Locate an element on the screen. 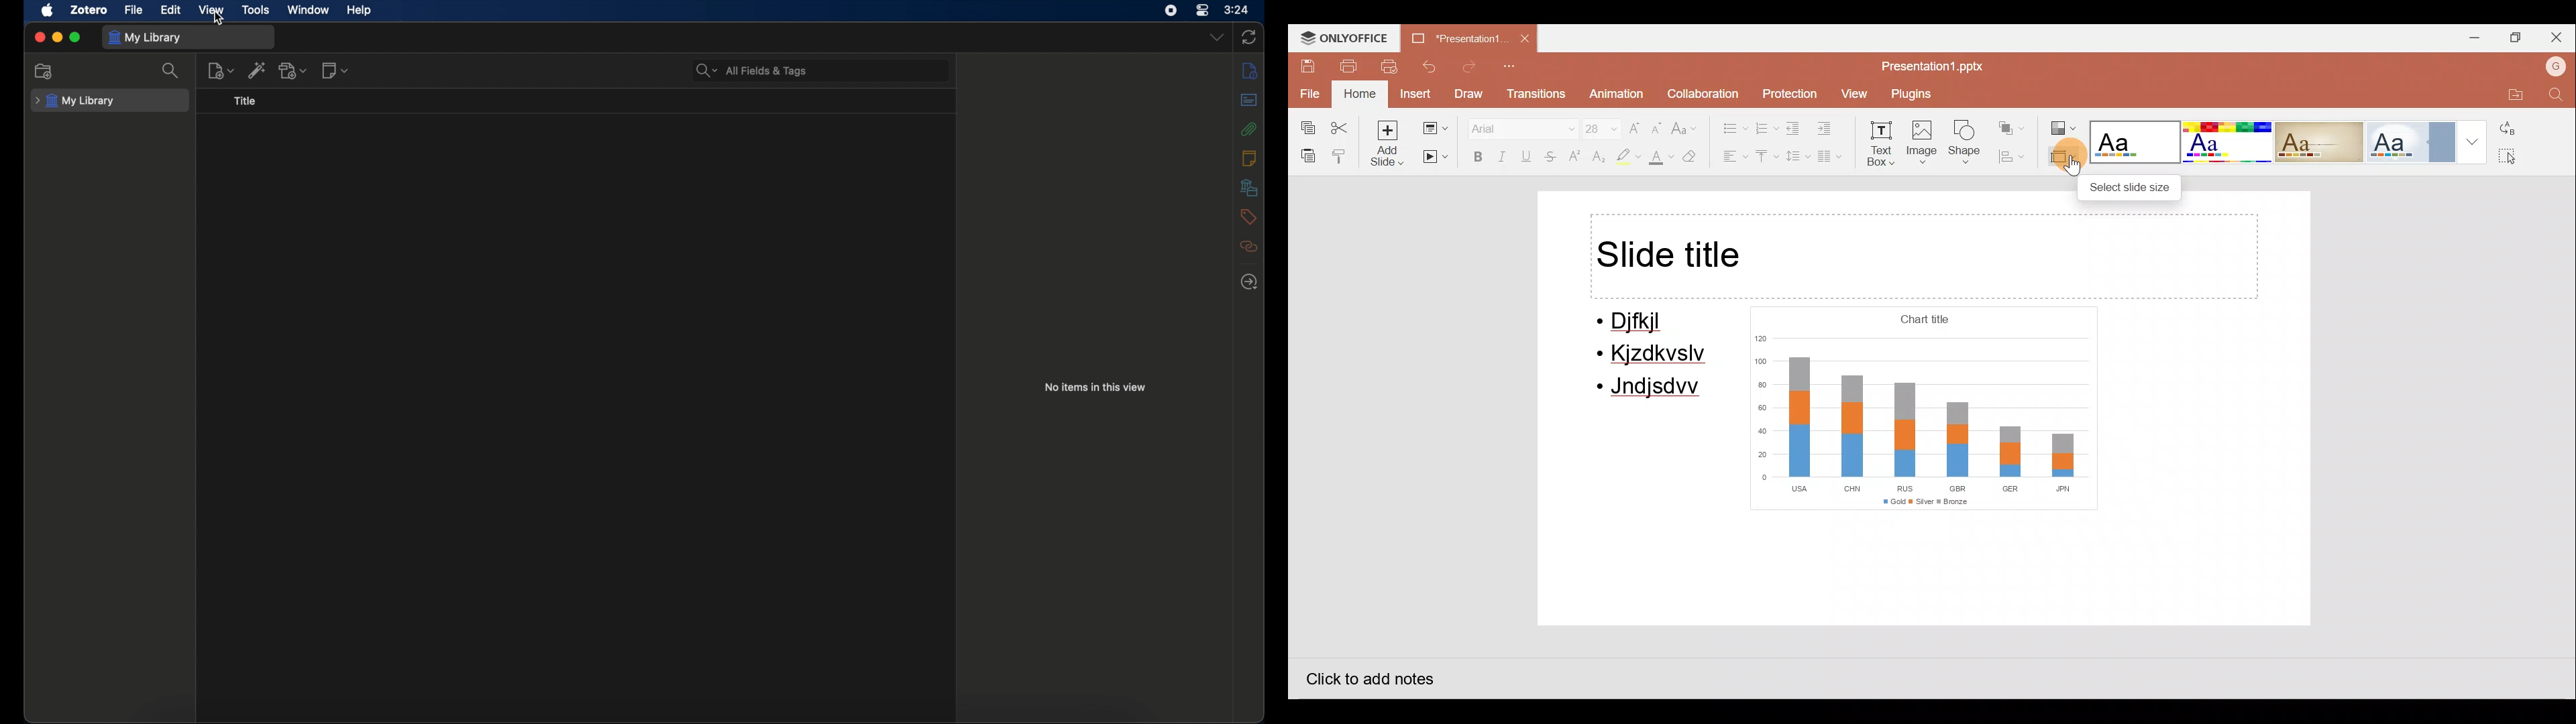  Minimize is located at coordinates (2471, 36).